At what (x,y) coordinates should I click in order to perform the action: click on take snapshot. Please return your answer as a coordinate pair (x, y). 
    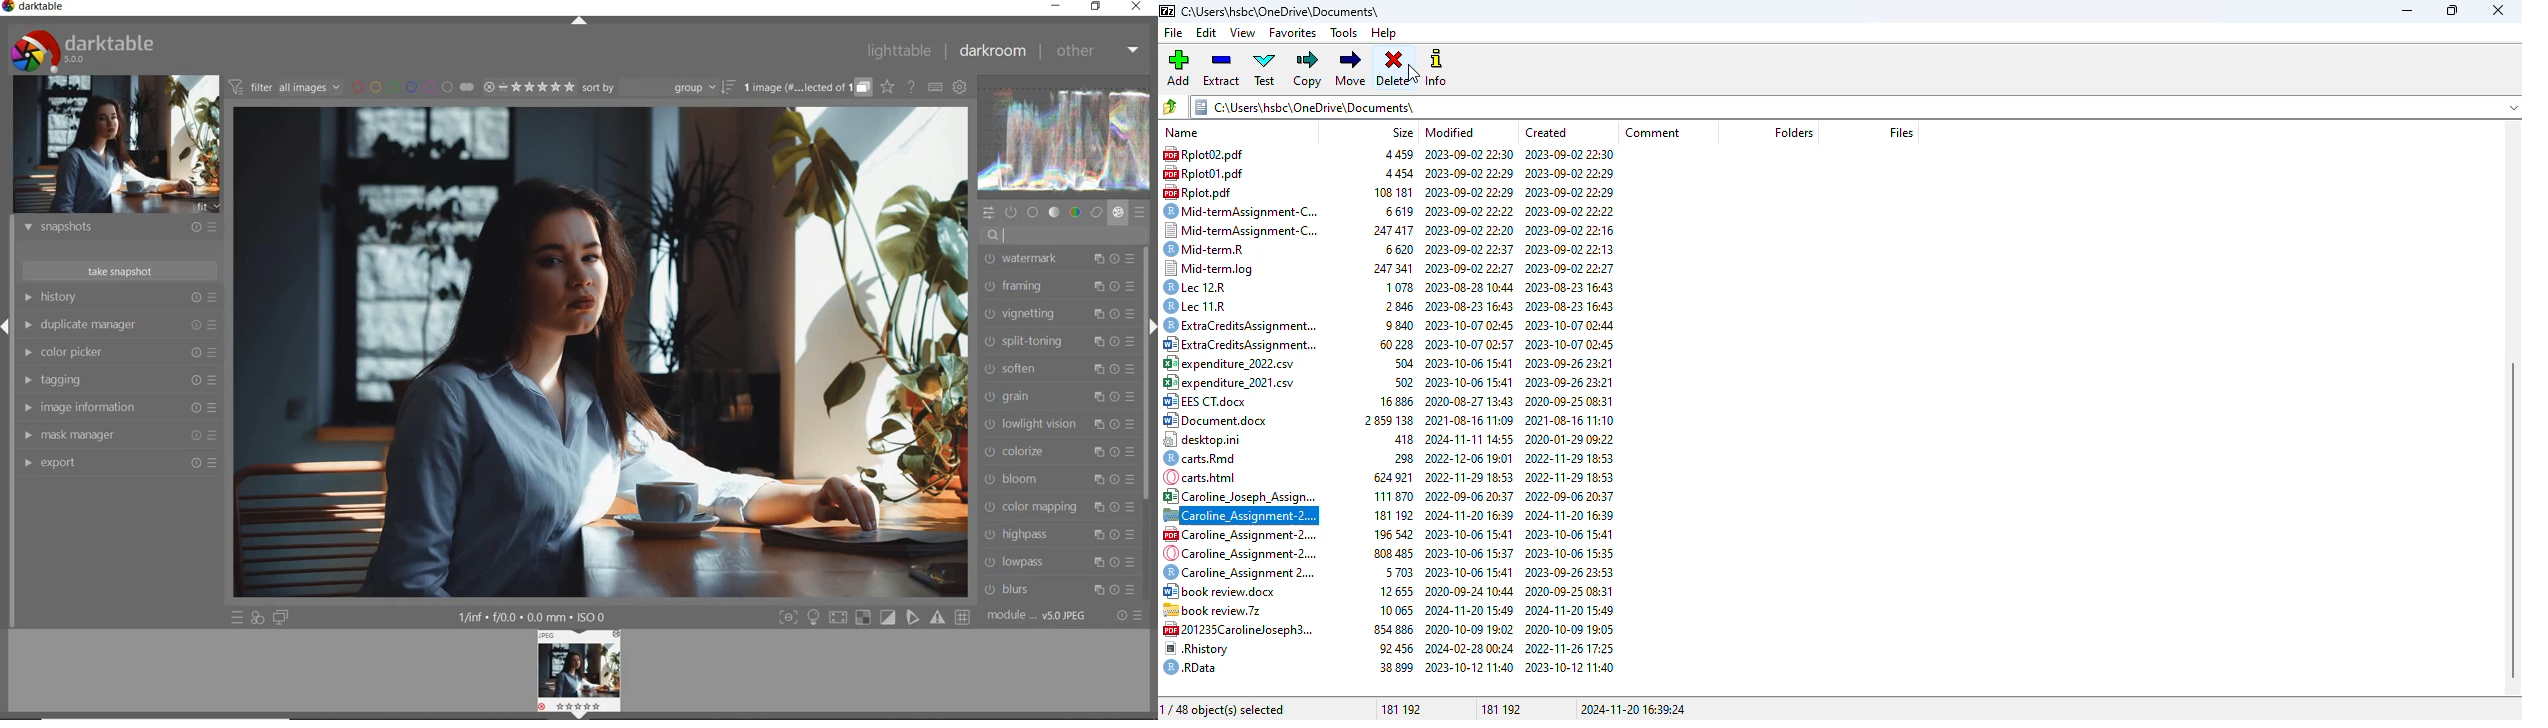
    Looking at the image, I should click on (119, 270).